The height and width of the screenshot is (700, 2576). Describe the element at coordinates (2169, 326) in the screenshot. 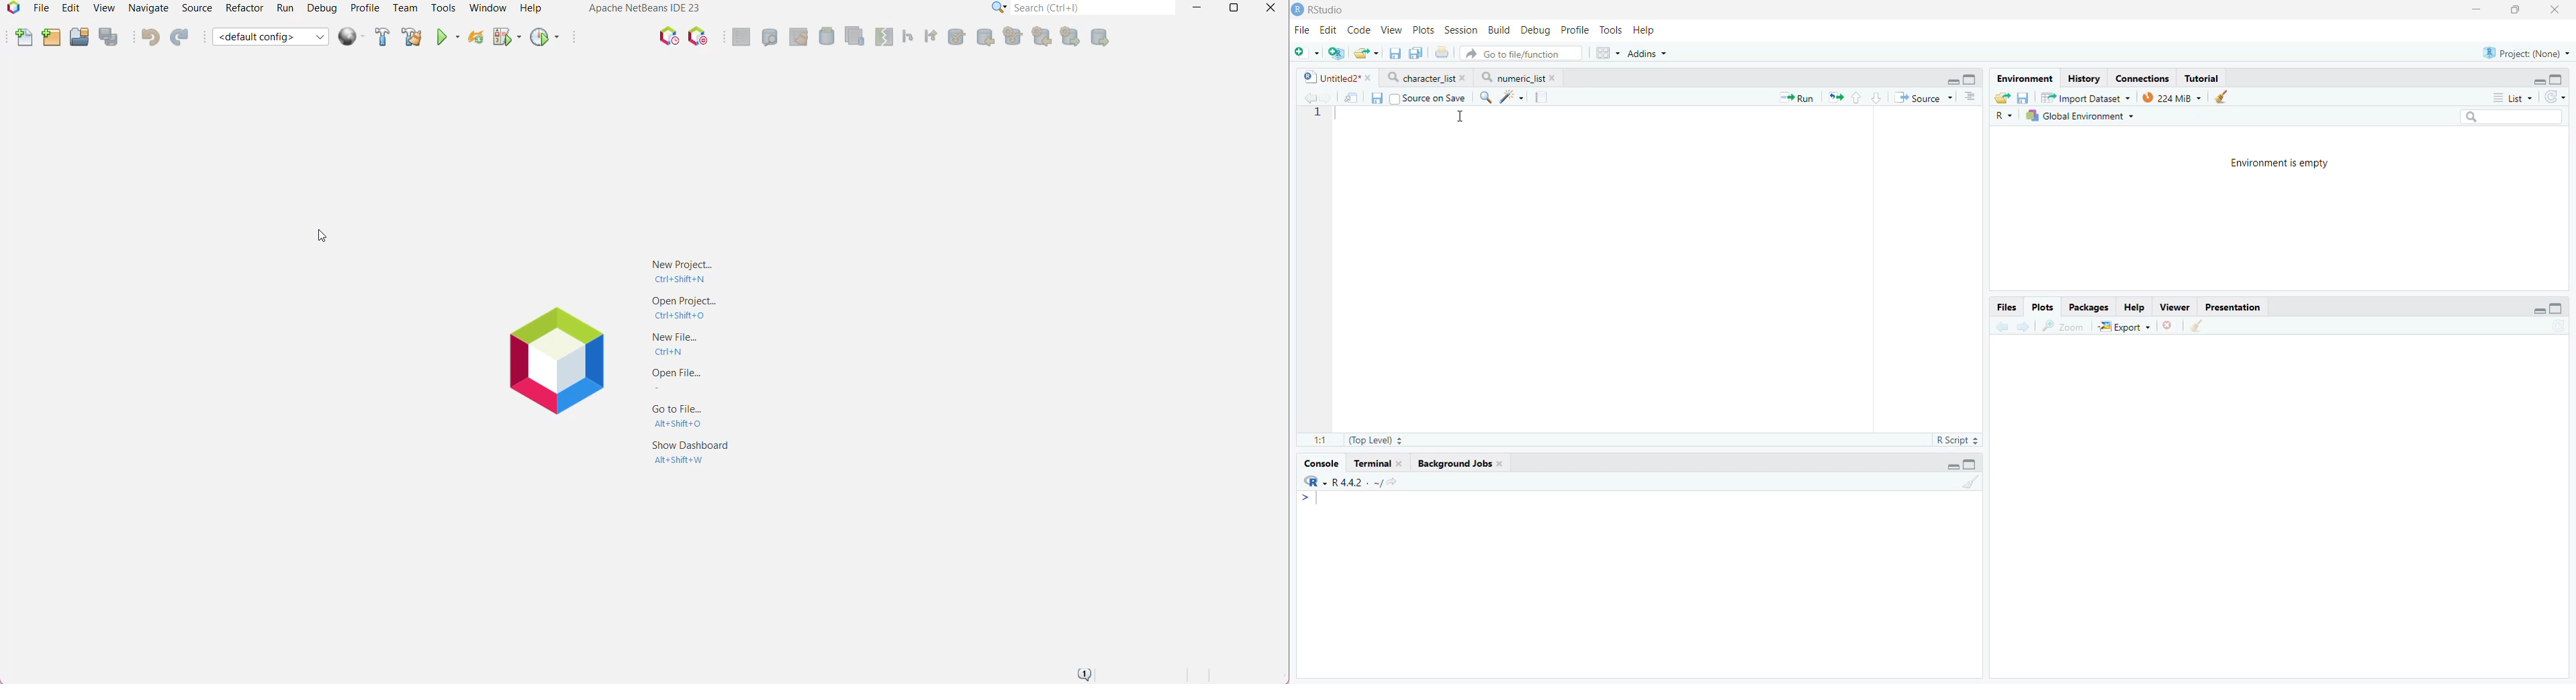

I see `Remove selected` at that location.